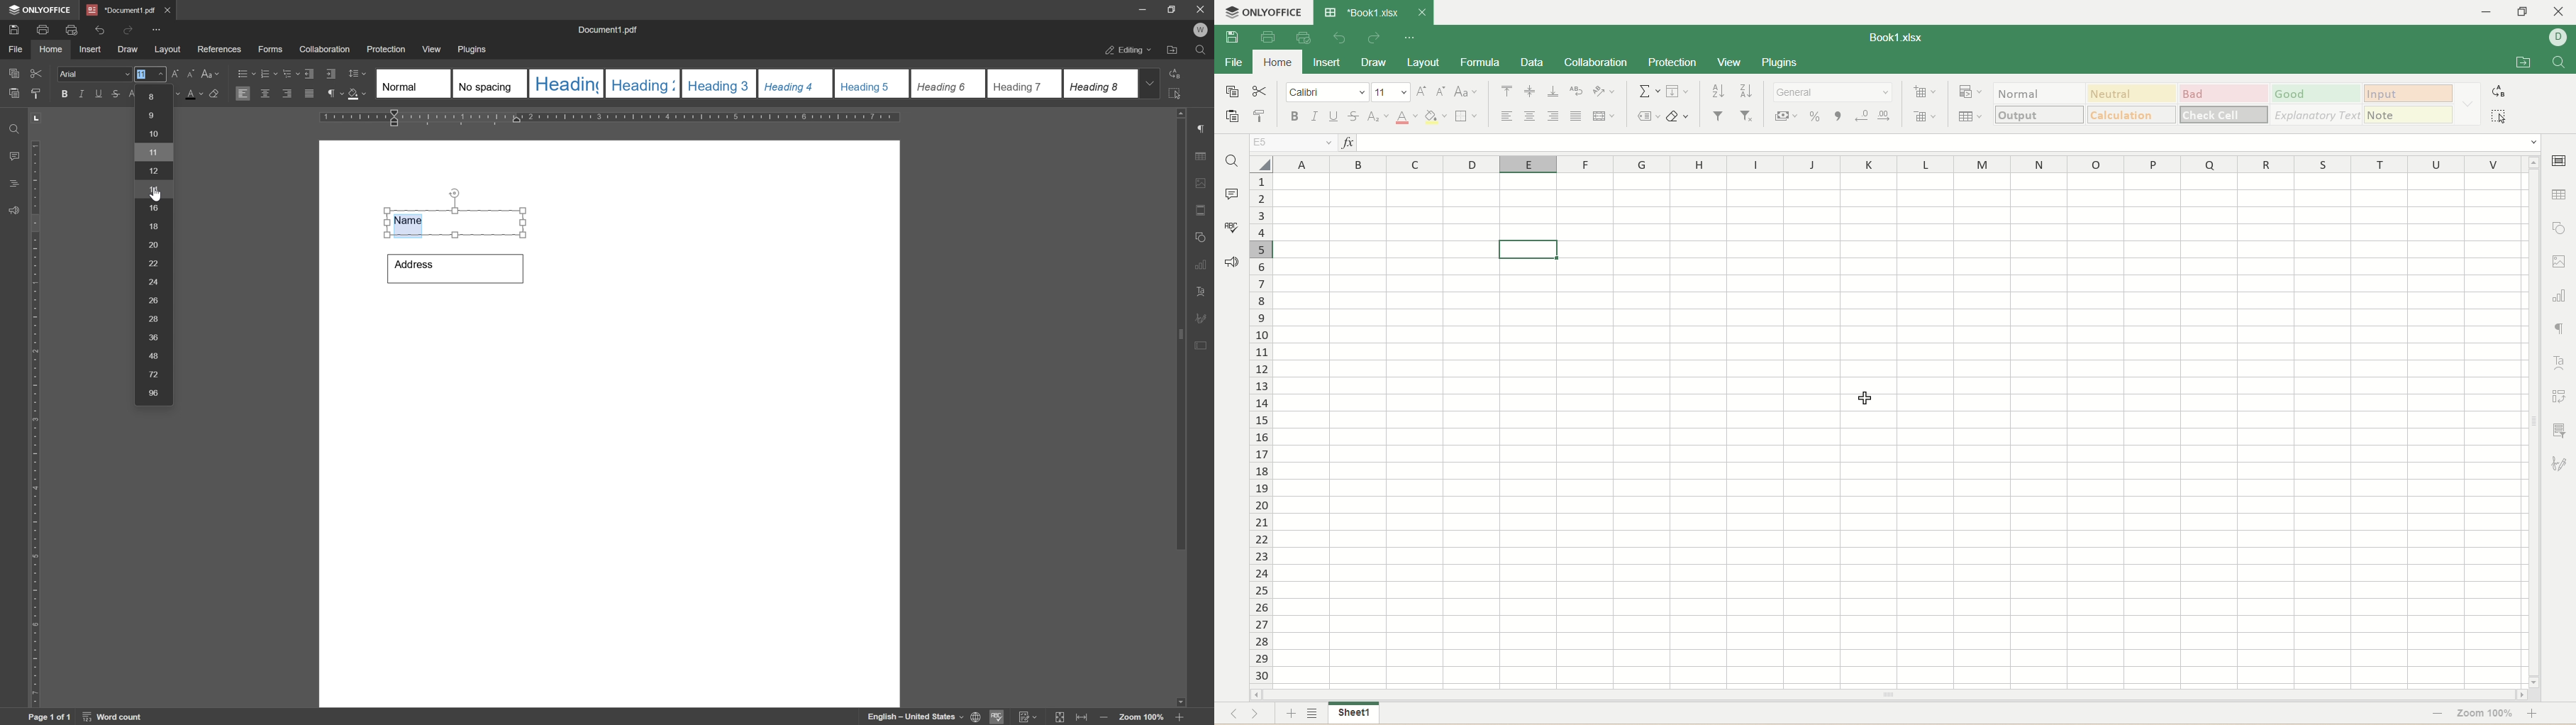 The height and width of the screenshot is (728, 2576). Describe the element at coordinates (1378, 63) in the screenshot. I see `draw` at that location.